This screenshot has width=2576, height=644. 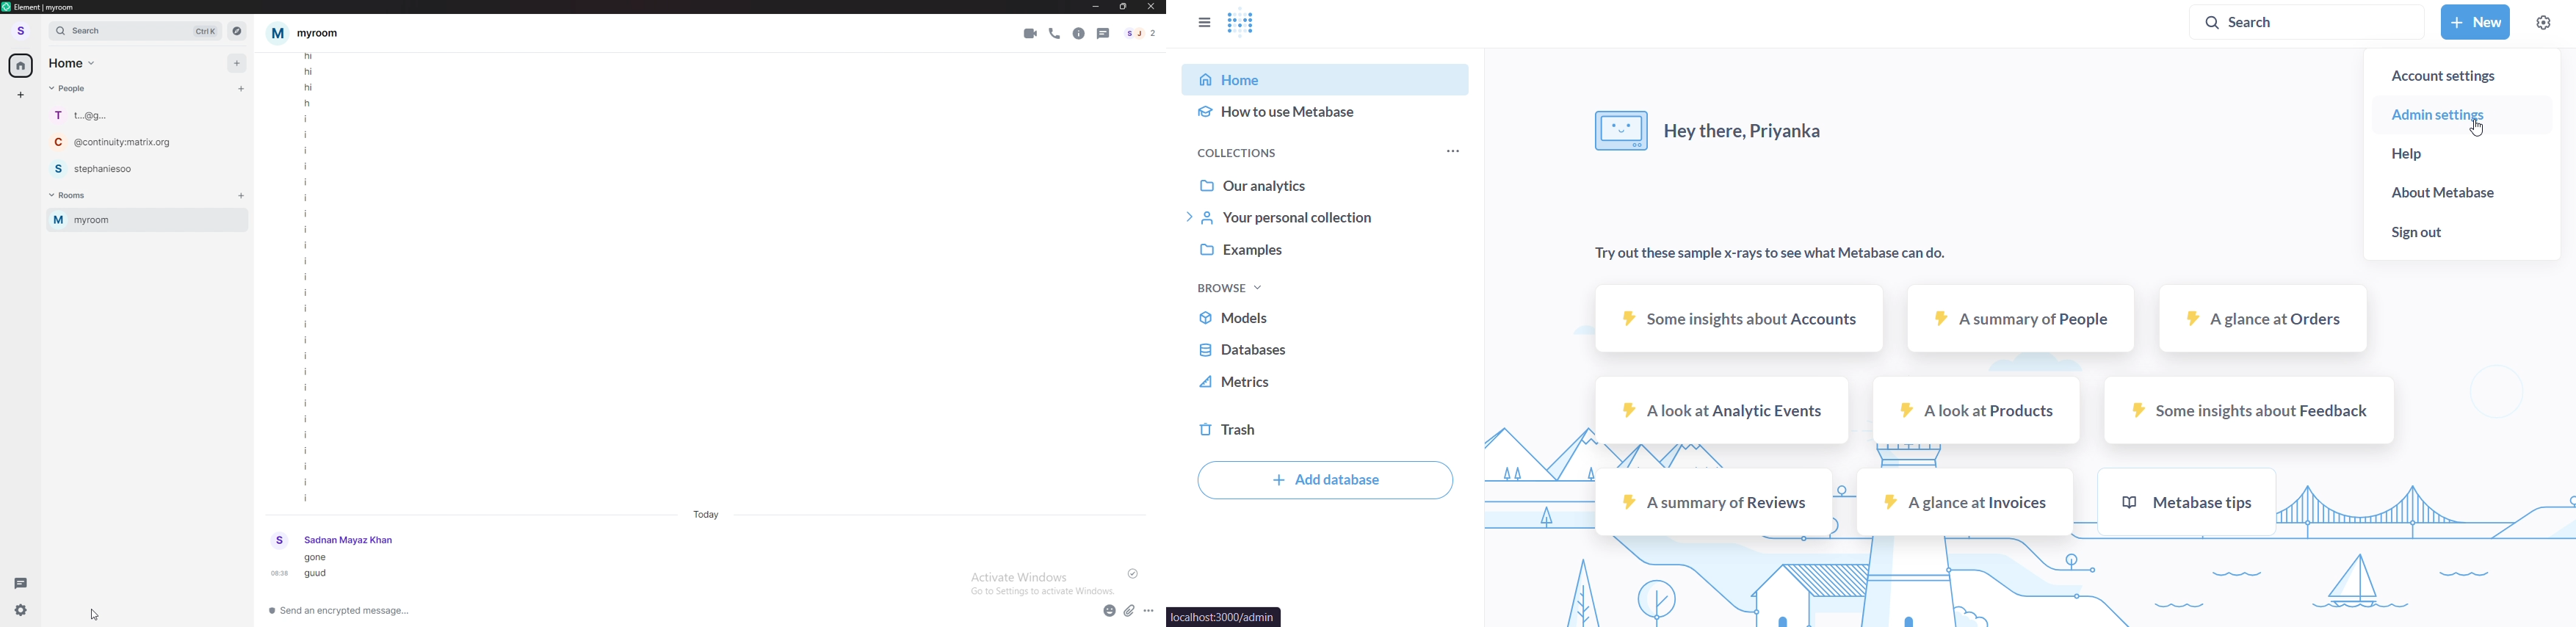 I want to click on home, so click(x=72, y=63).